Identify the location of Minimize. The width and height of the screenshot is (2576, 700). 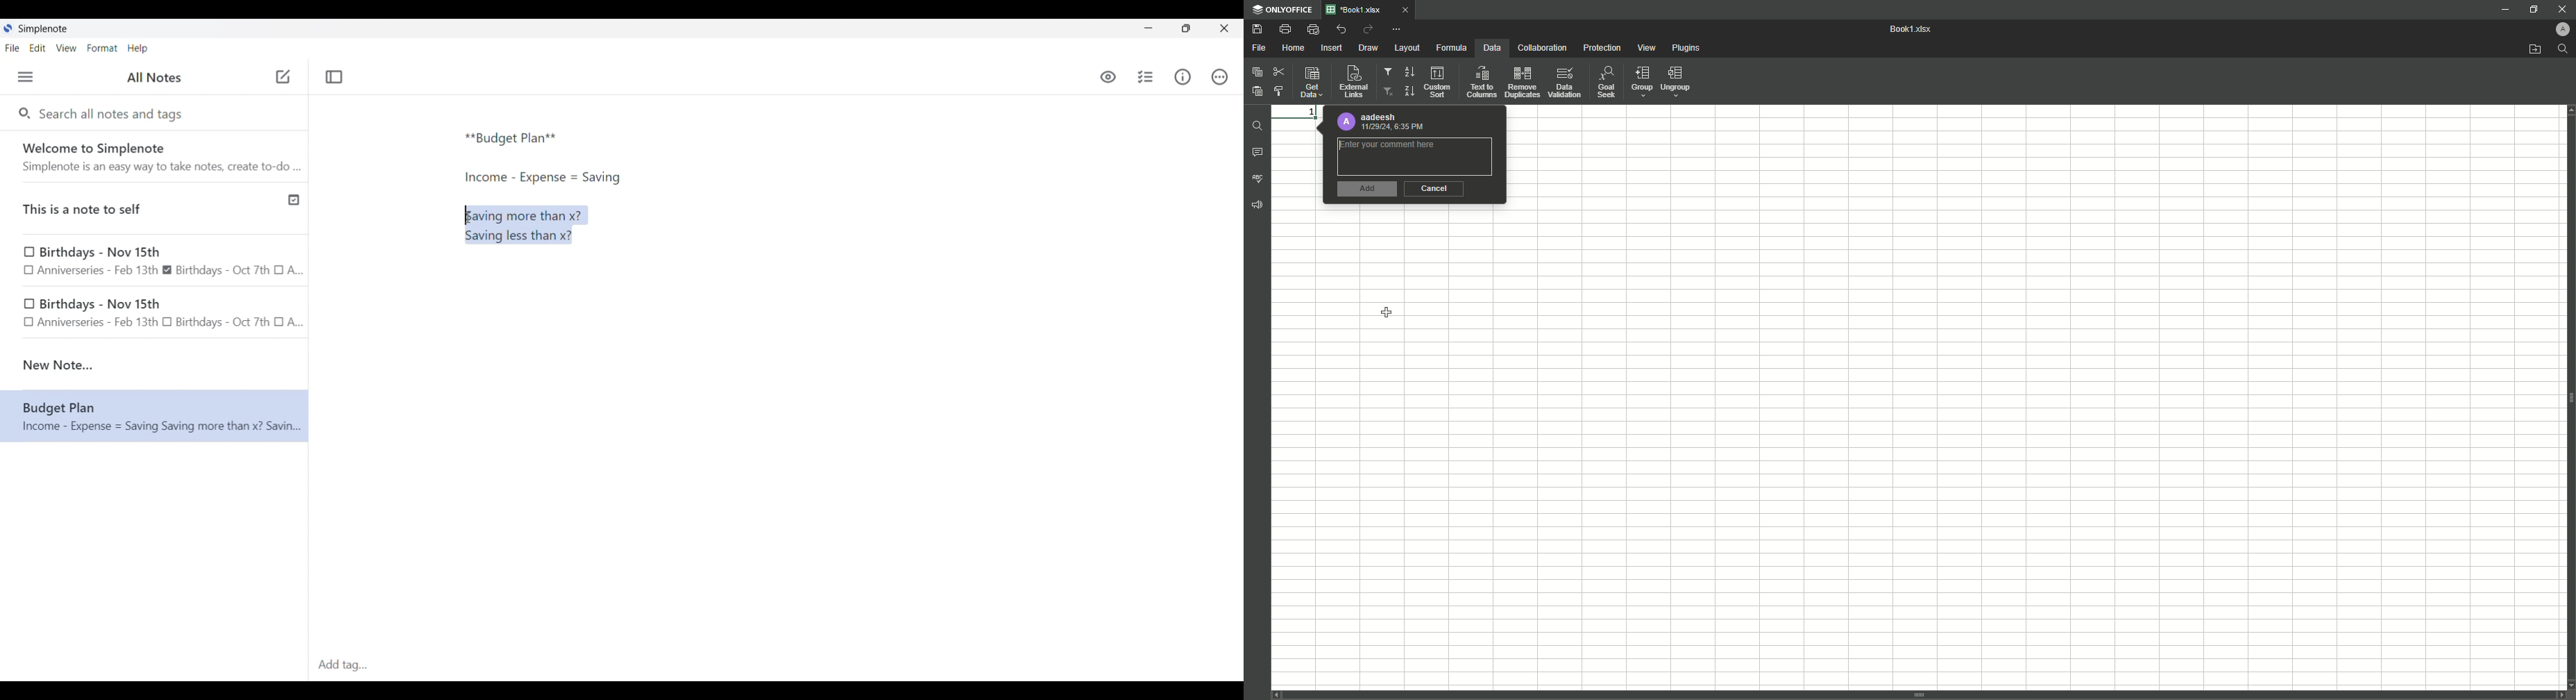
(1148, 28).